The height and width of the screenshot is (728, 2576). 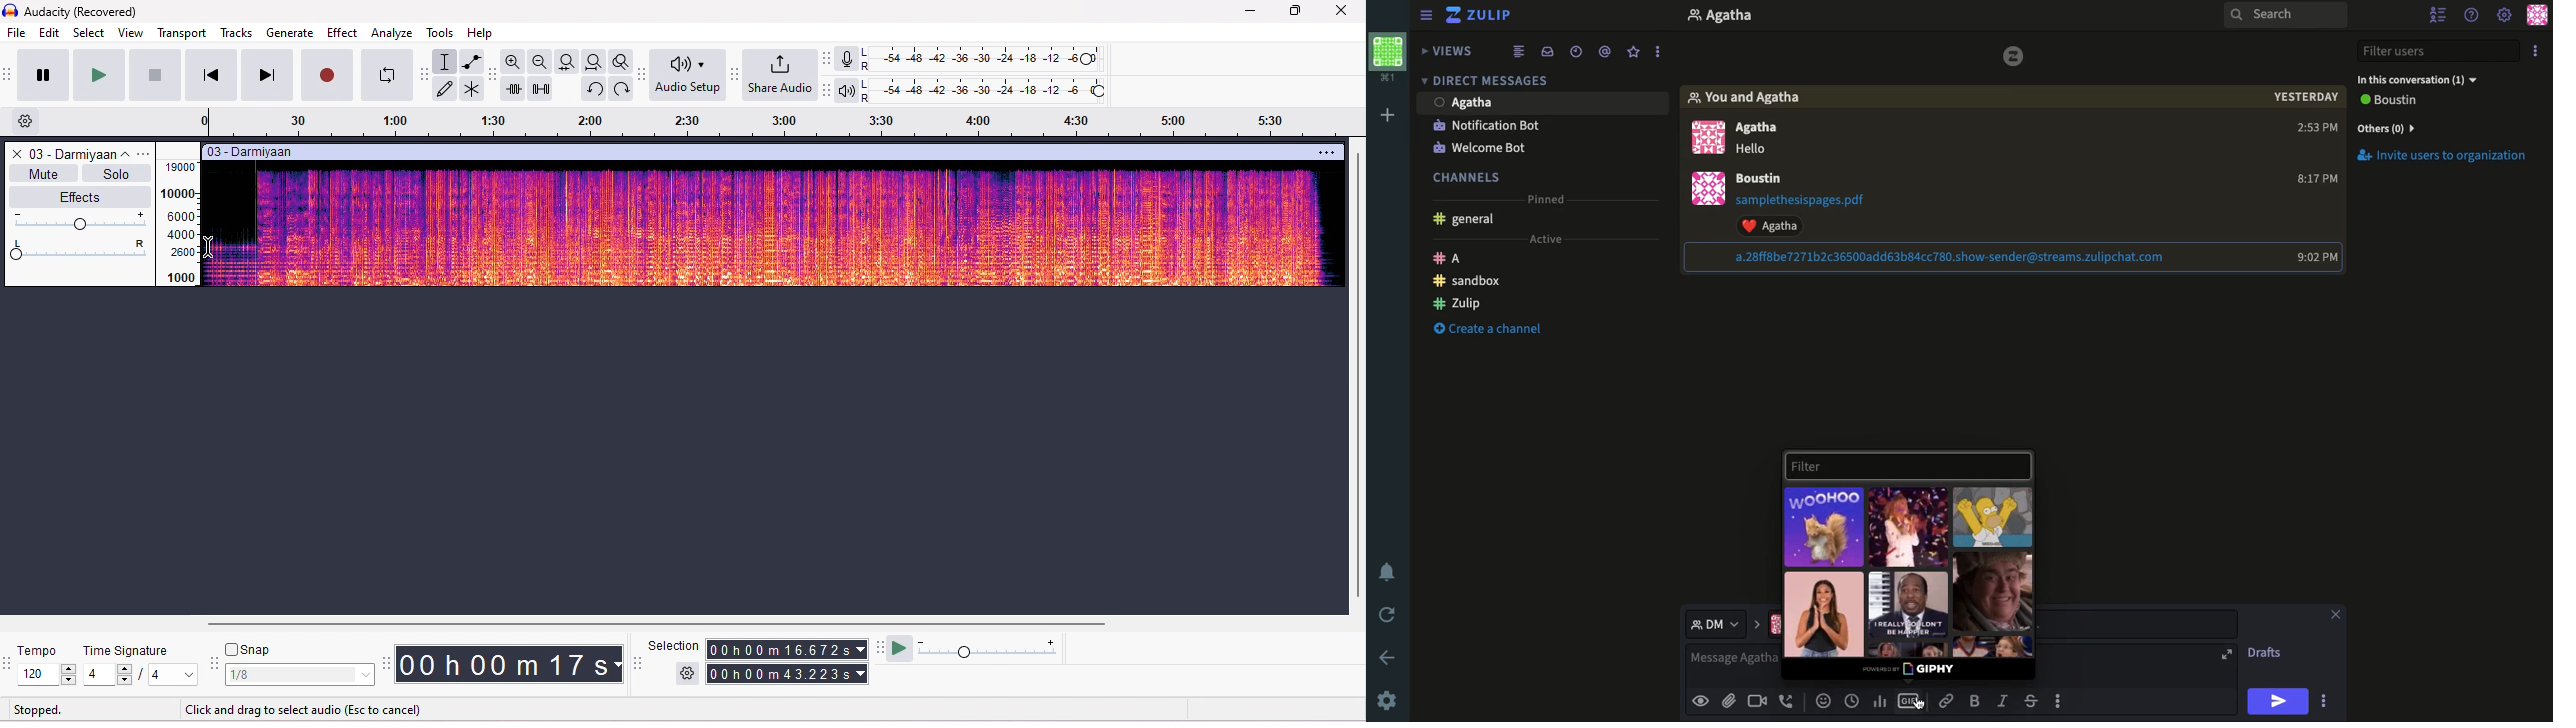 I want to click on Link, so click(x=1949, y=701).